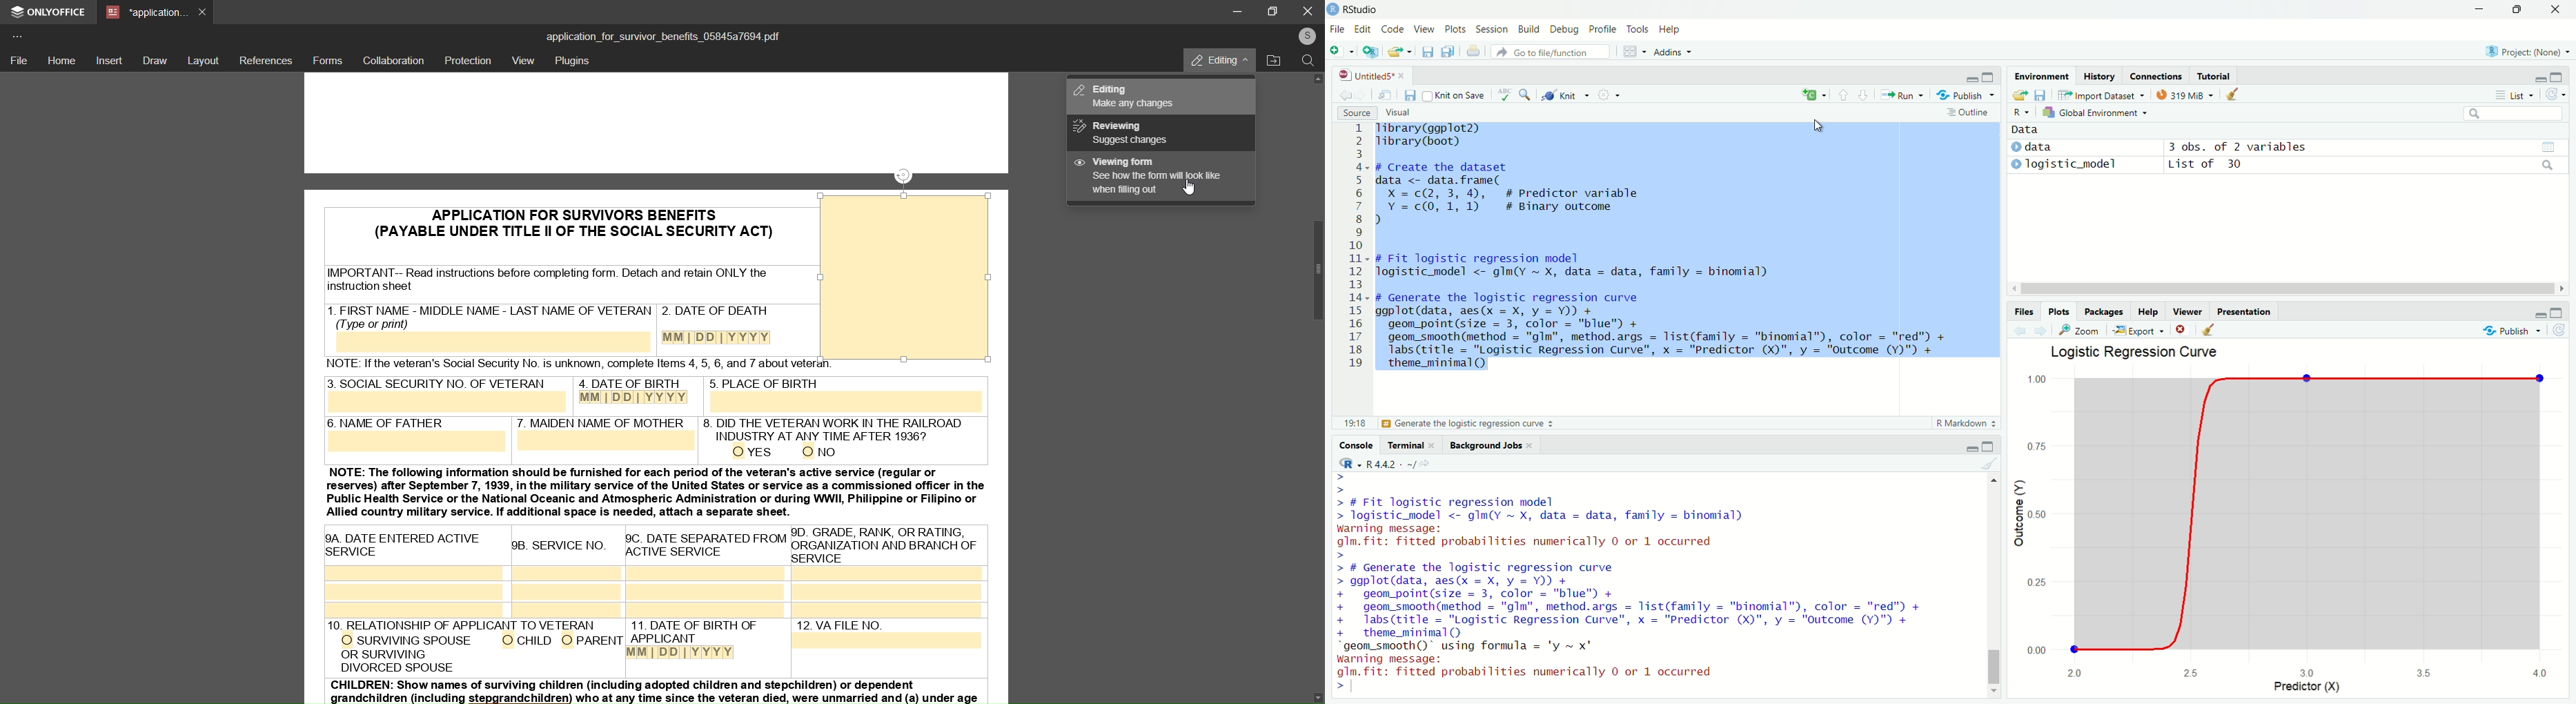  What do you see at coordinates (1970, 111) in the screenshot?
I see `Outline` at bounding box center [1970, 111].